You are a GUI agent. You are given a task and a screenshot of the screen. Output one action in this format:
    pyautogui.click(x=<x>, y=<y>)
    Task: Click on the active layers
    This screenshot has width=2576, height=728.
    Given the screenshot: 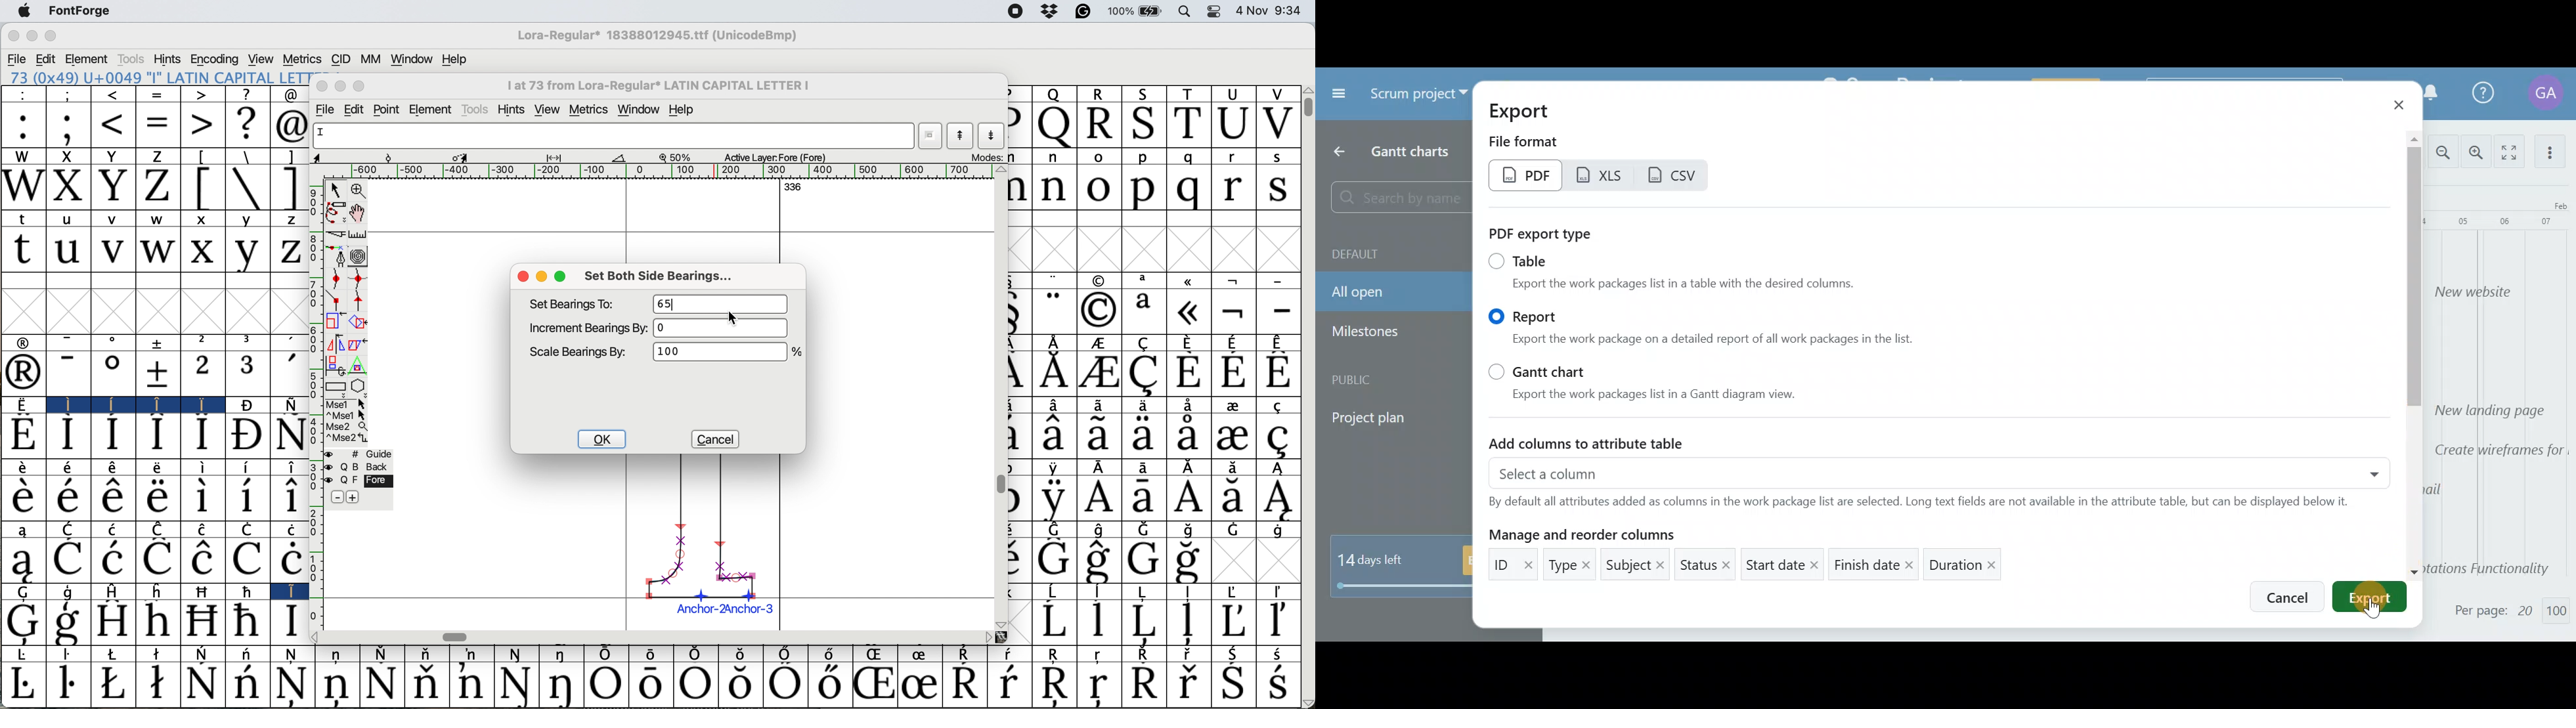 What is the action you would take?
    pyautogui.click(x=778, y=156)
    